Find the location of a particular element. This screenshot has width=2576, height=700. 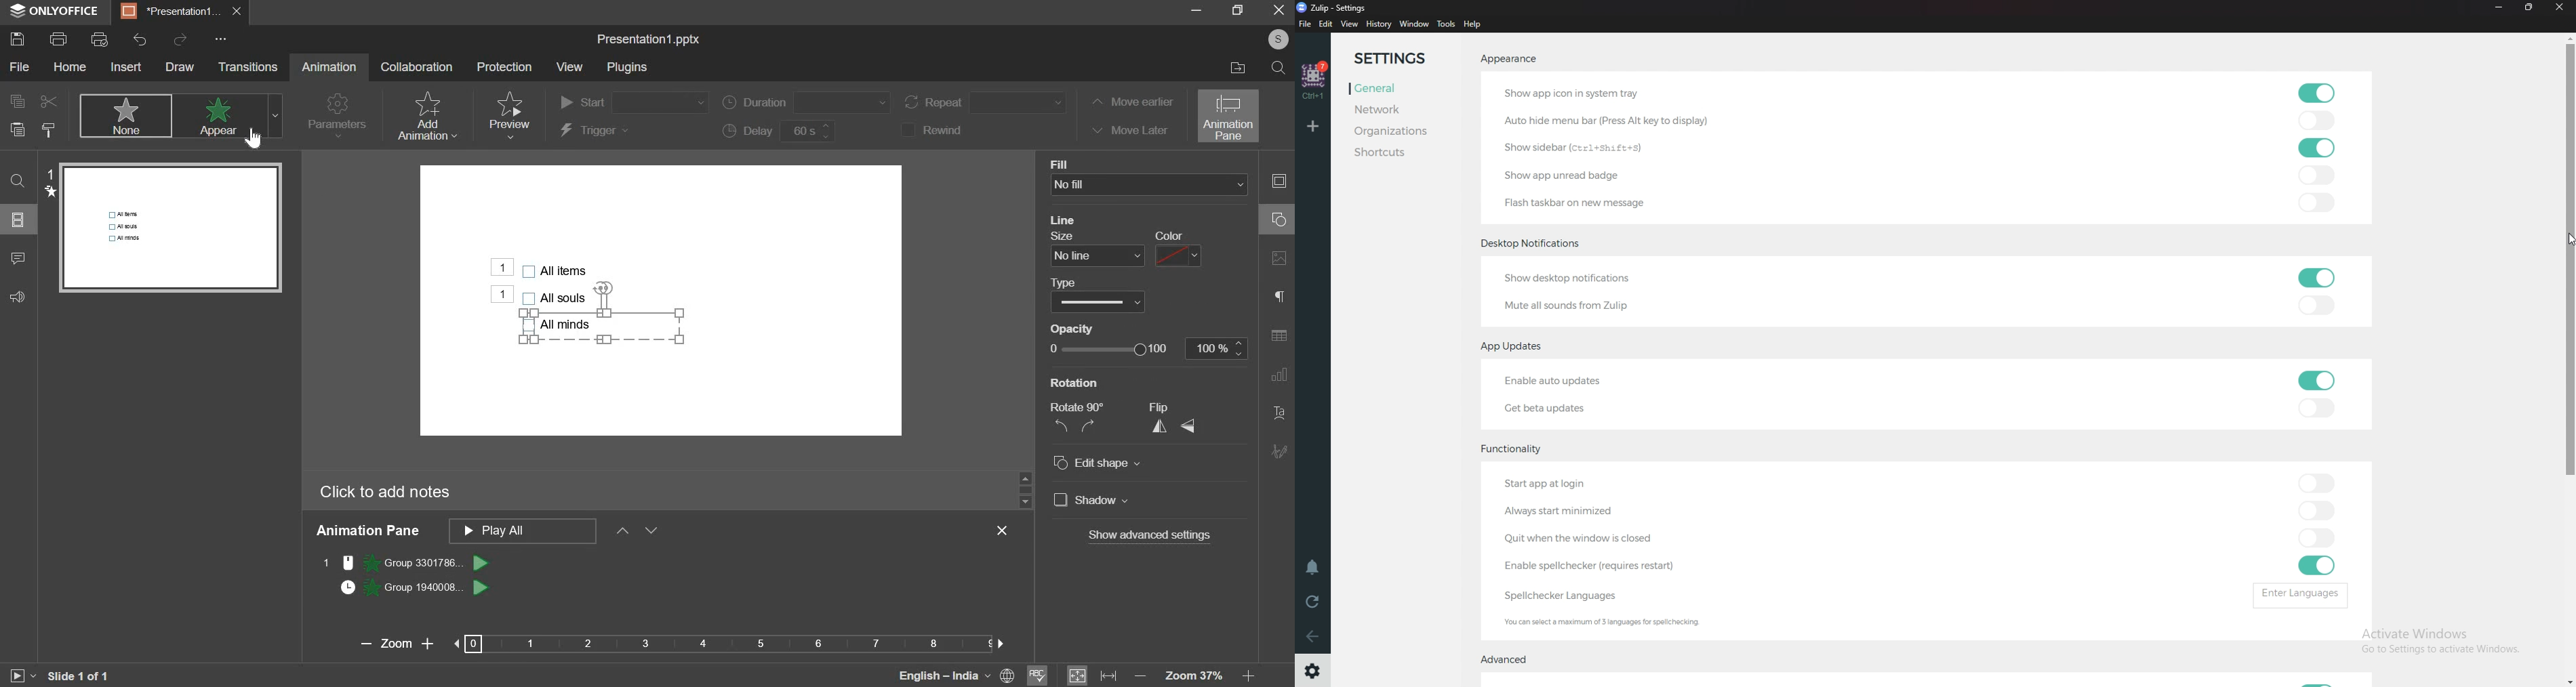

file location is located at coordinates (1232, 68).